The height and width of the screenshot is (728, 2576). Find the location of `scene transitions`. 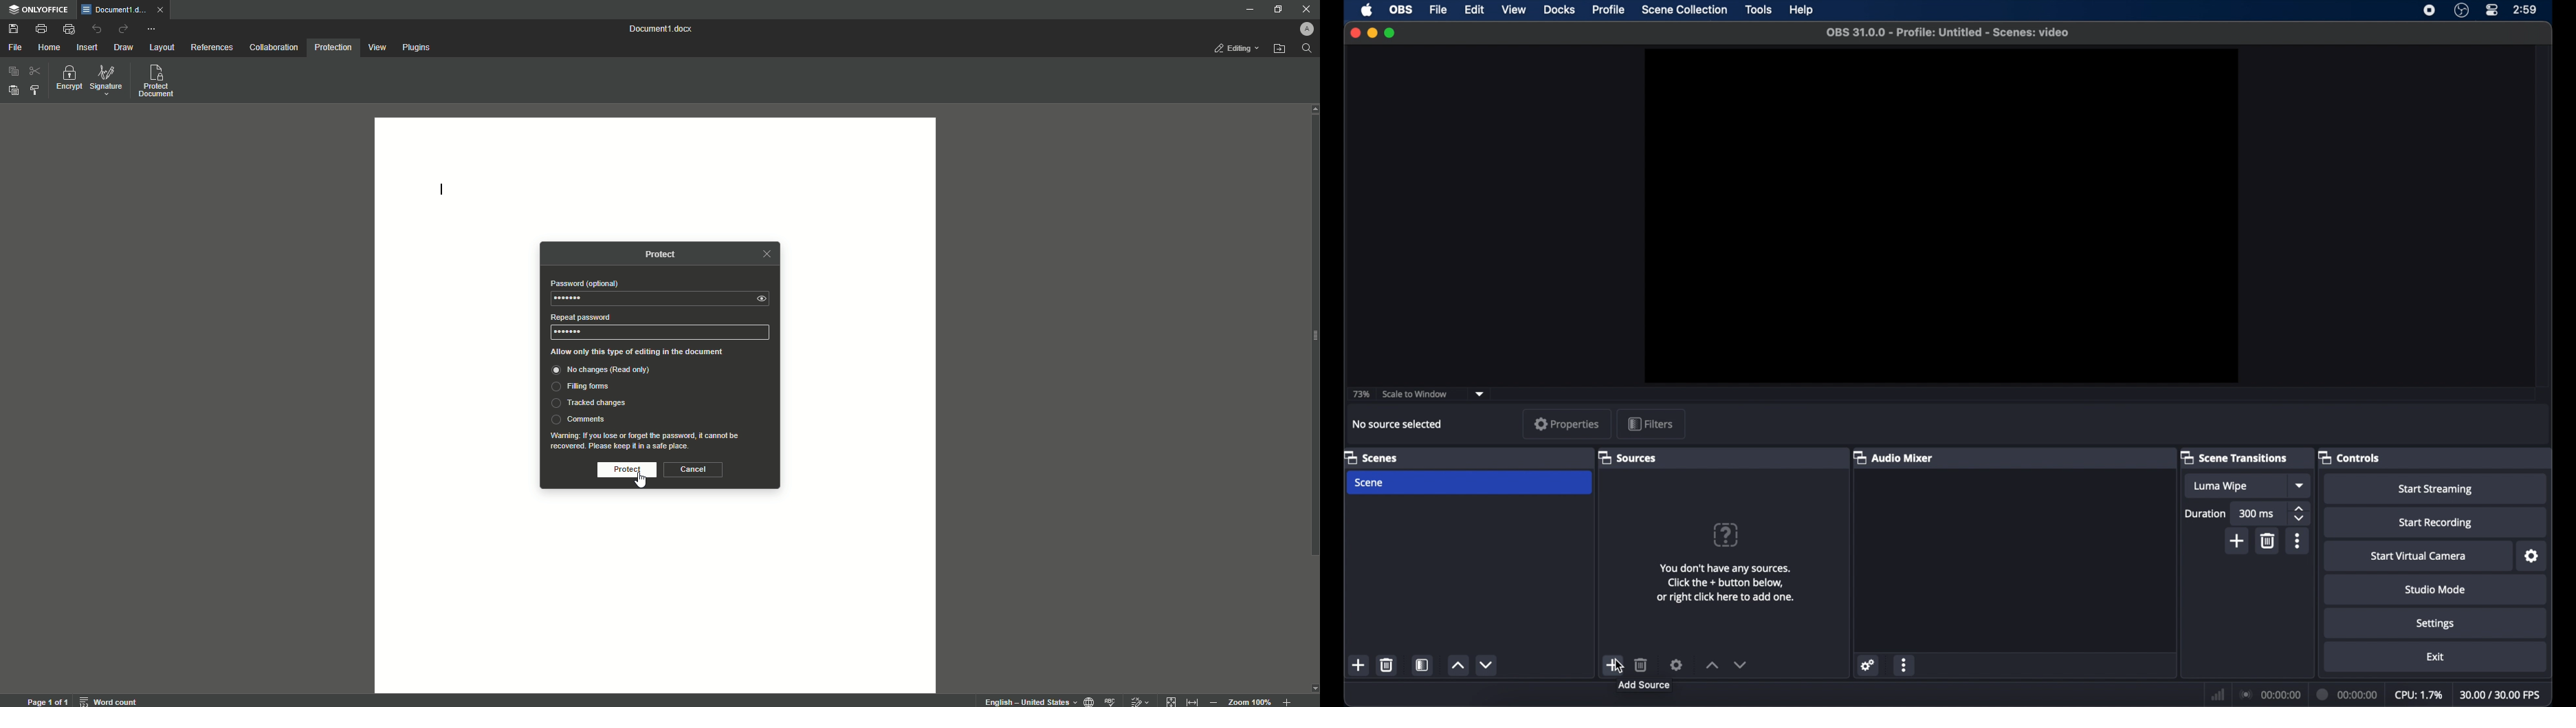

scene transitions is located at coordinates (2234, 457).